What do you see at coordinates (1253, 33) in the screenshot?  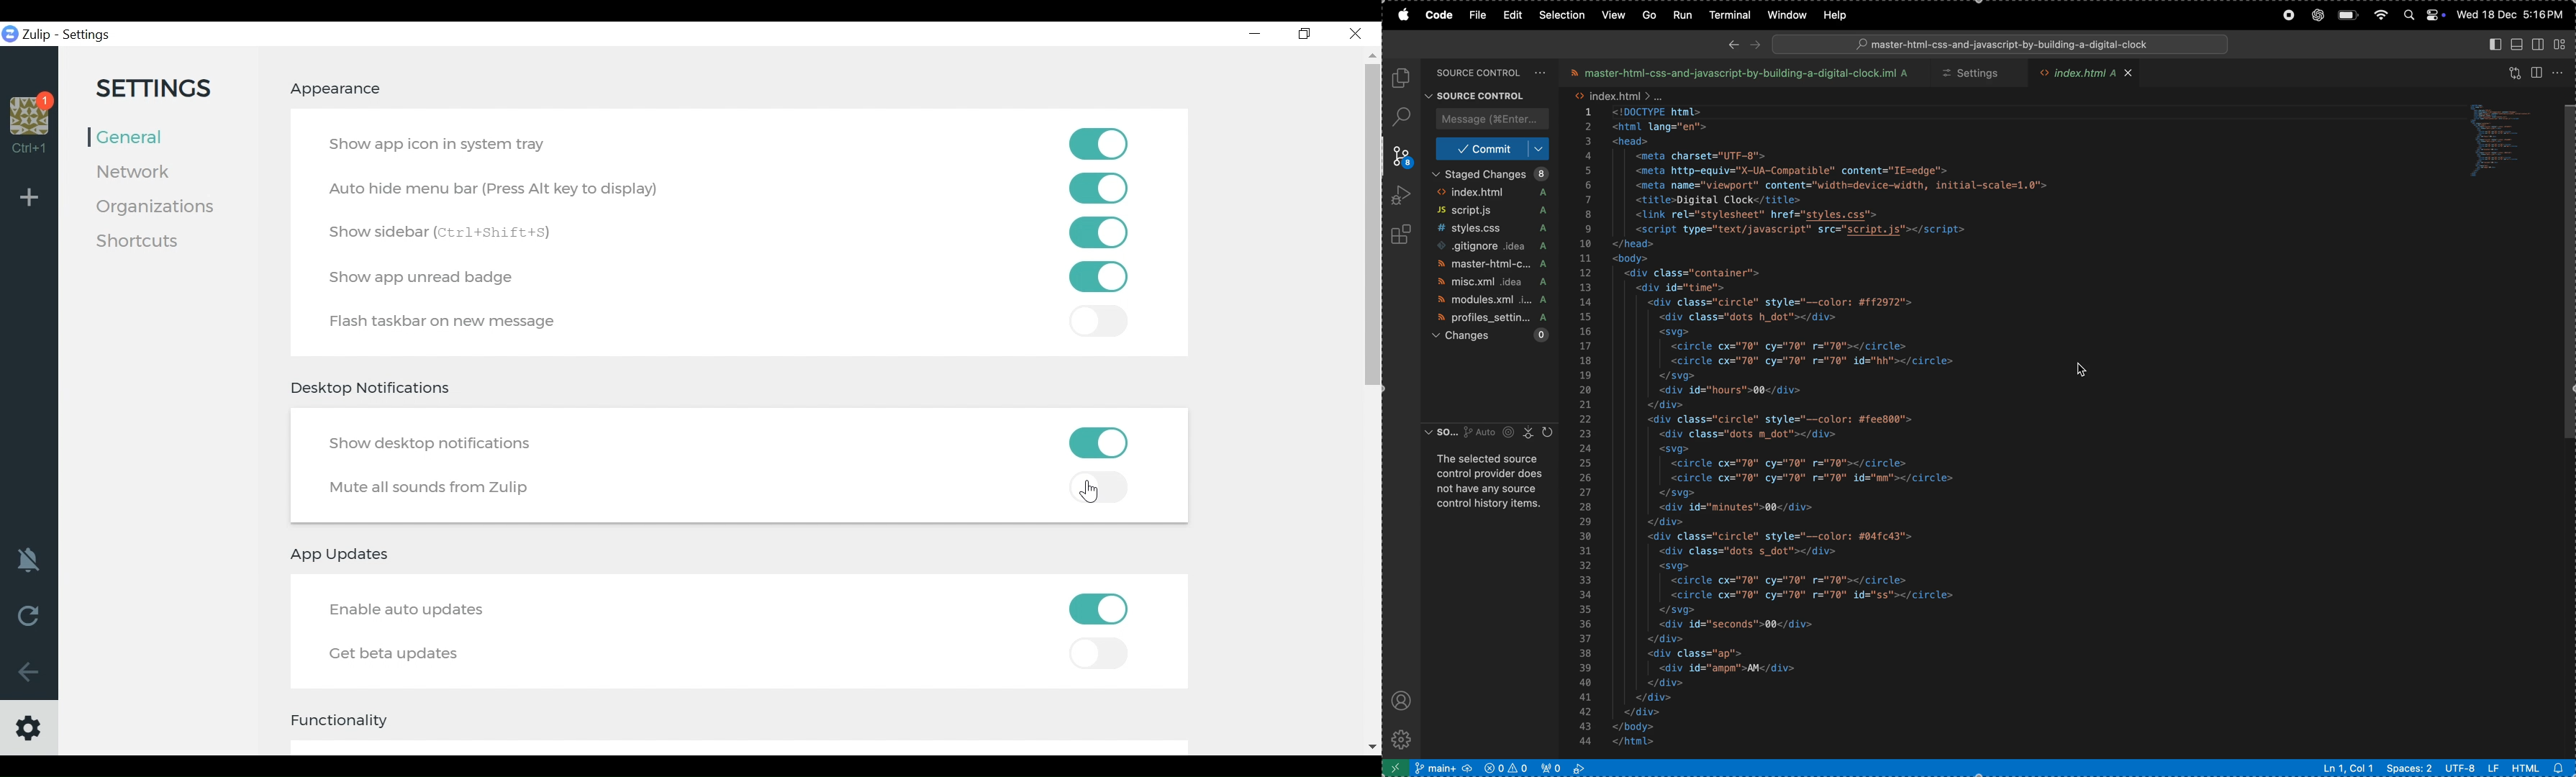 I see `minimize` at bounding box center [1253, 33].